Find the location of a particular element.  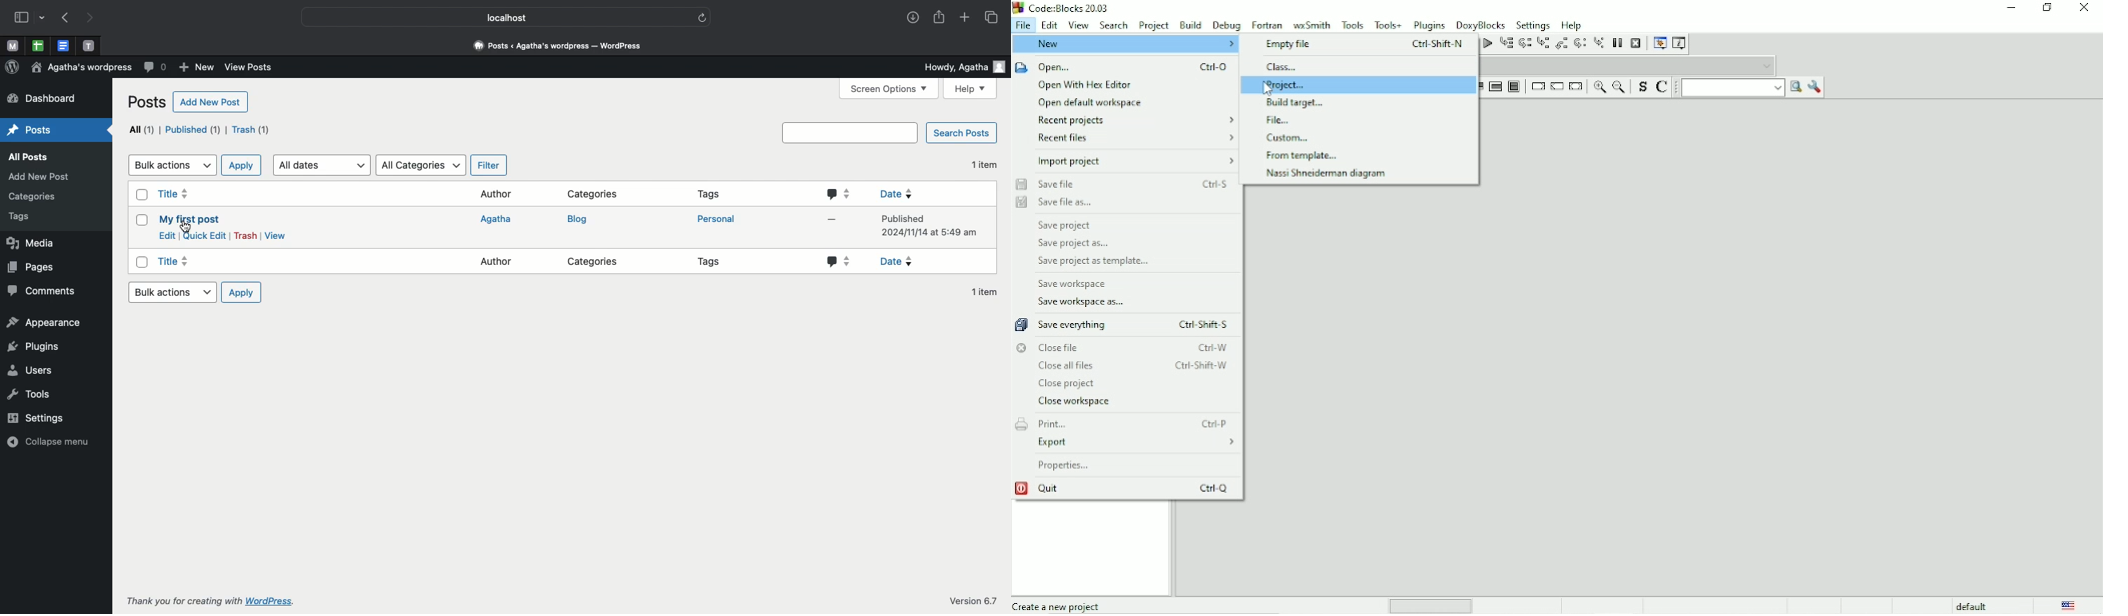

Media is located at coordinates (39, 242).